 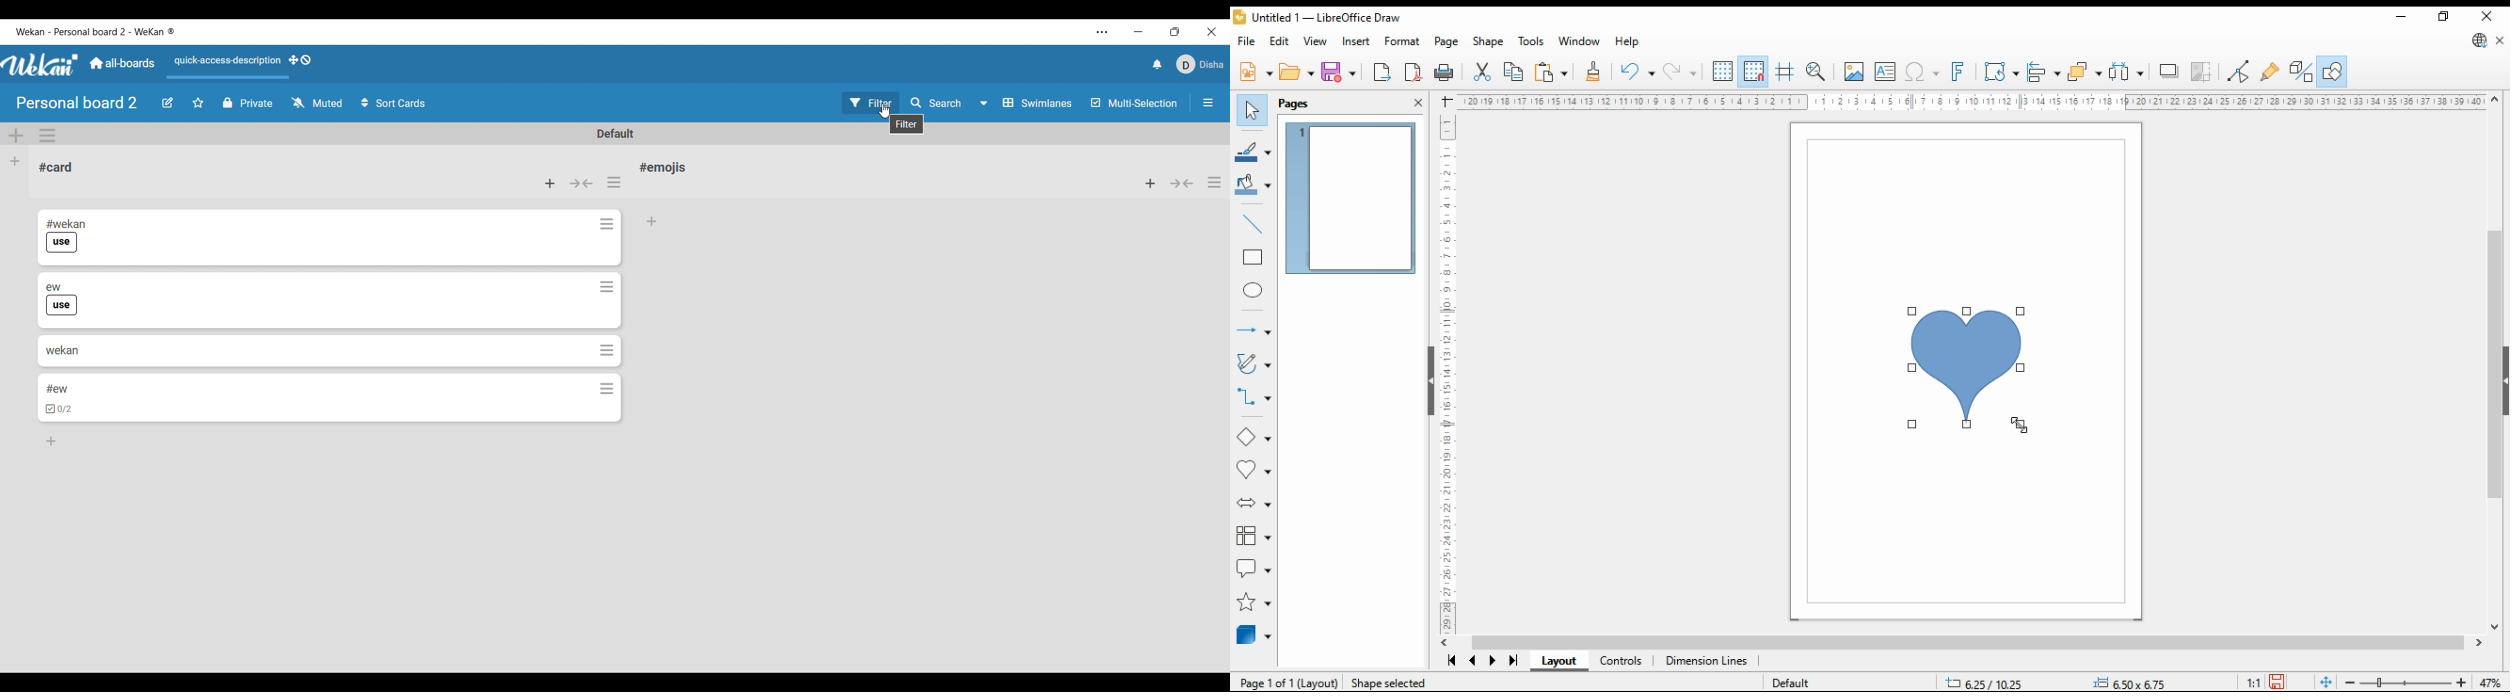 What do you see at coordinates (1212, 31) in the screenshot?
I see `Close interface ` at bounding box center [1212, 31].